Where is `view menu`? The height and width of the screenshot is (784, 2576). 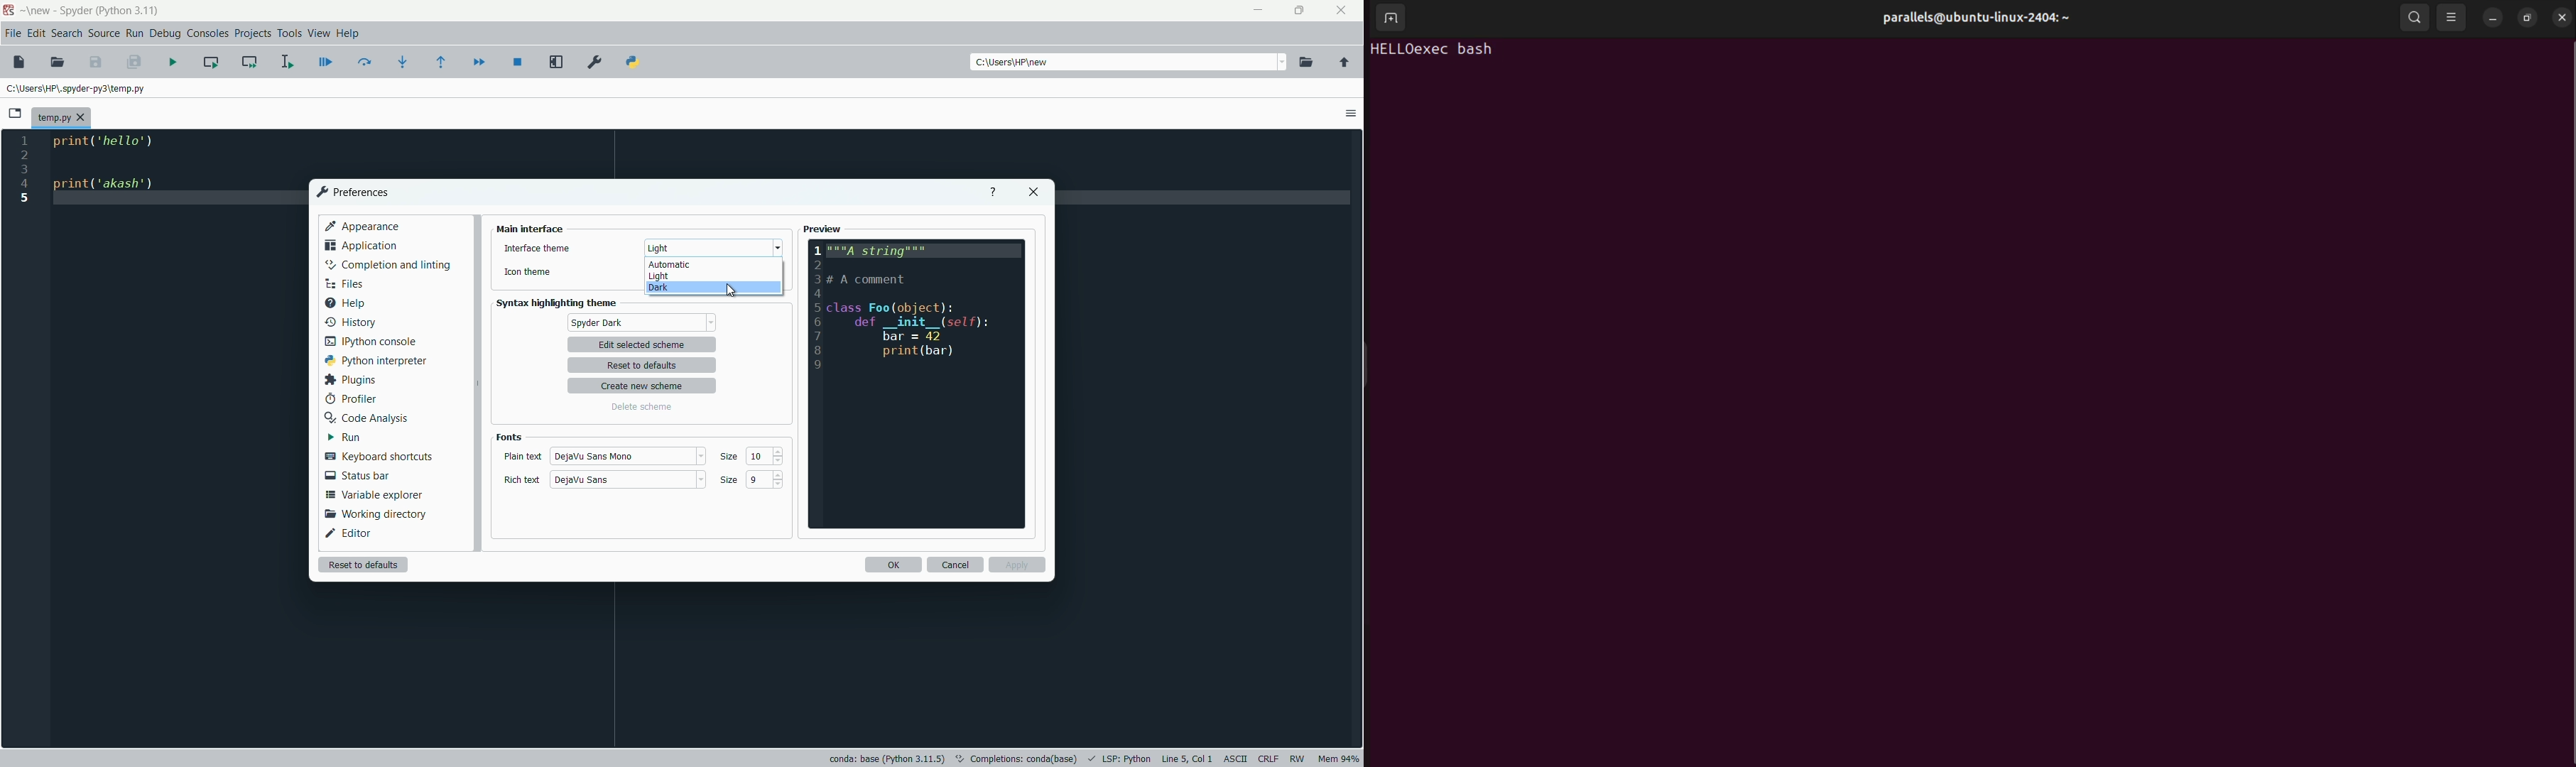
view menu is located at coordinates (318, 34).